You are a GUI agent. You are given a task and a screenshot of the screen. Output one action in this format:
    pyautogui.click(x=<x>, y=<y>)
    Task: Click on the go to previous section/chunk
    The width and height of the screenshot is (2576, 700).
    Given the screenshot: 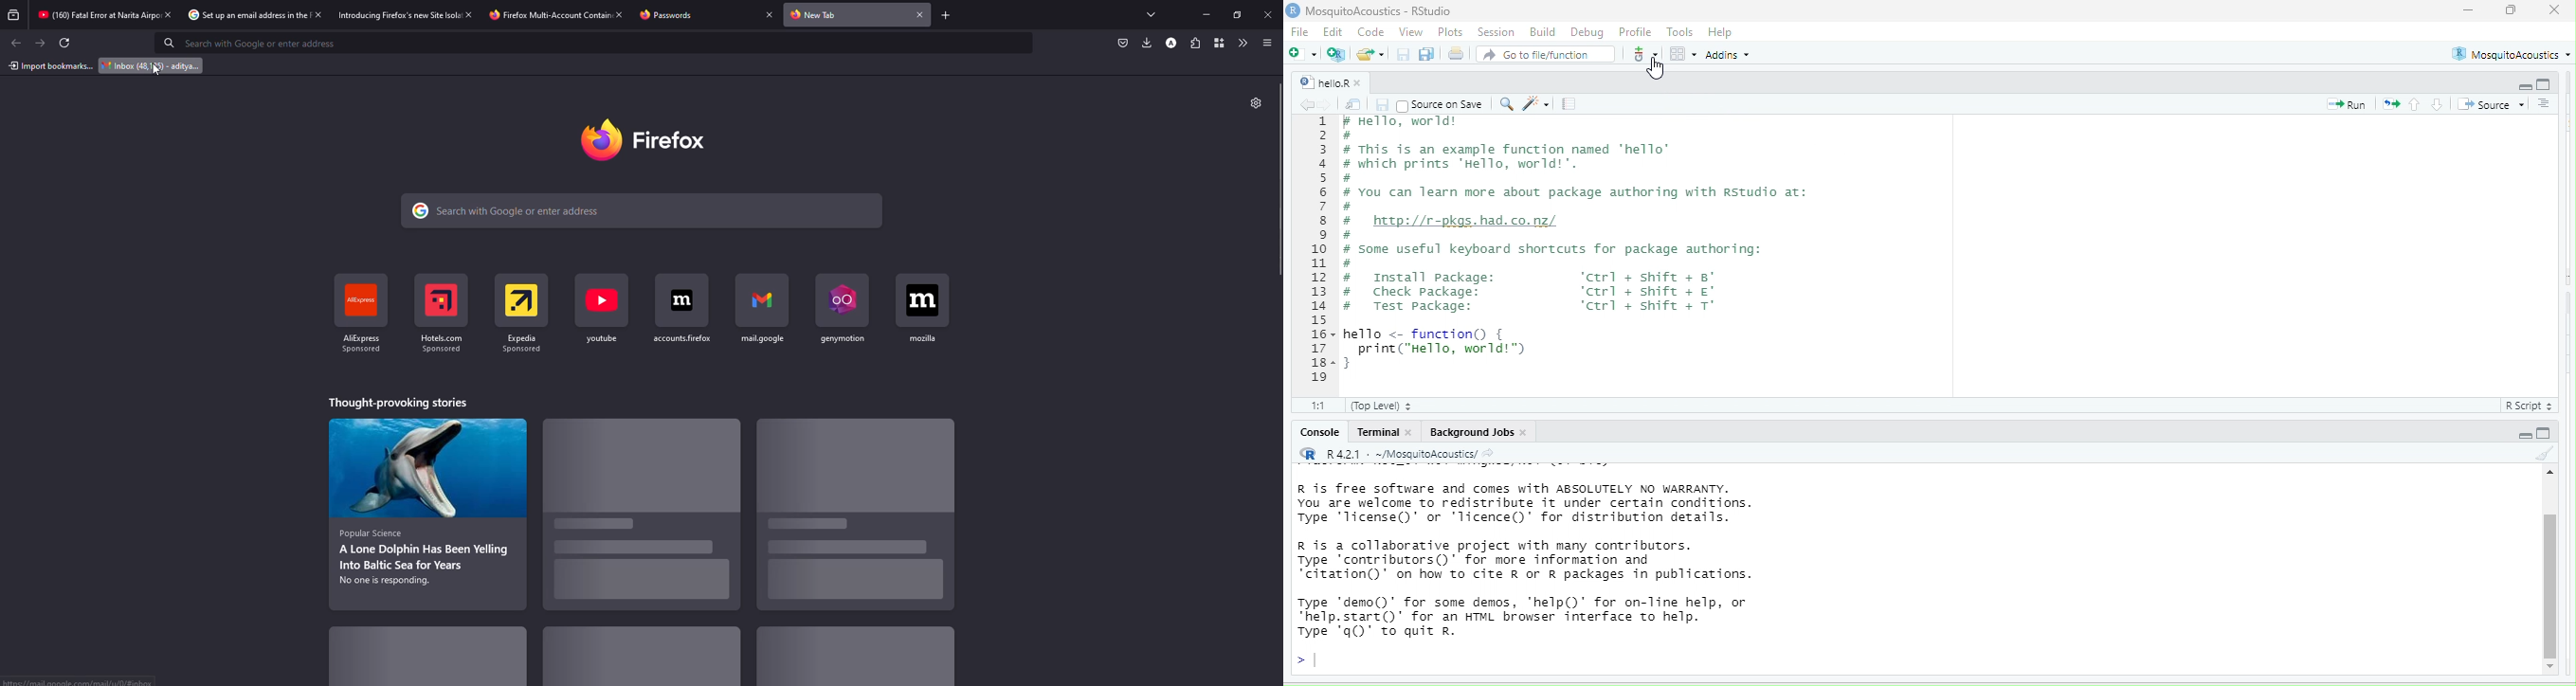 What is the action you would take?
    pyautogui.click(x=2415, y=105)
    